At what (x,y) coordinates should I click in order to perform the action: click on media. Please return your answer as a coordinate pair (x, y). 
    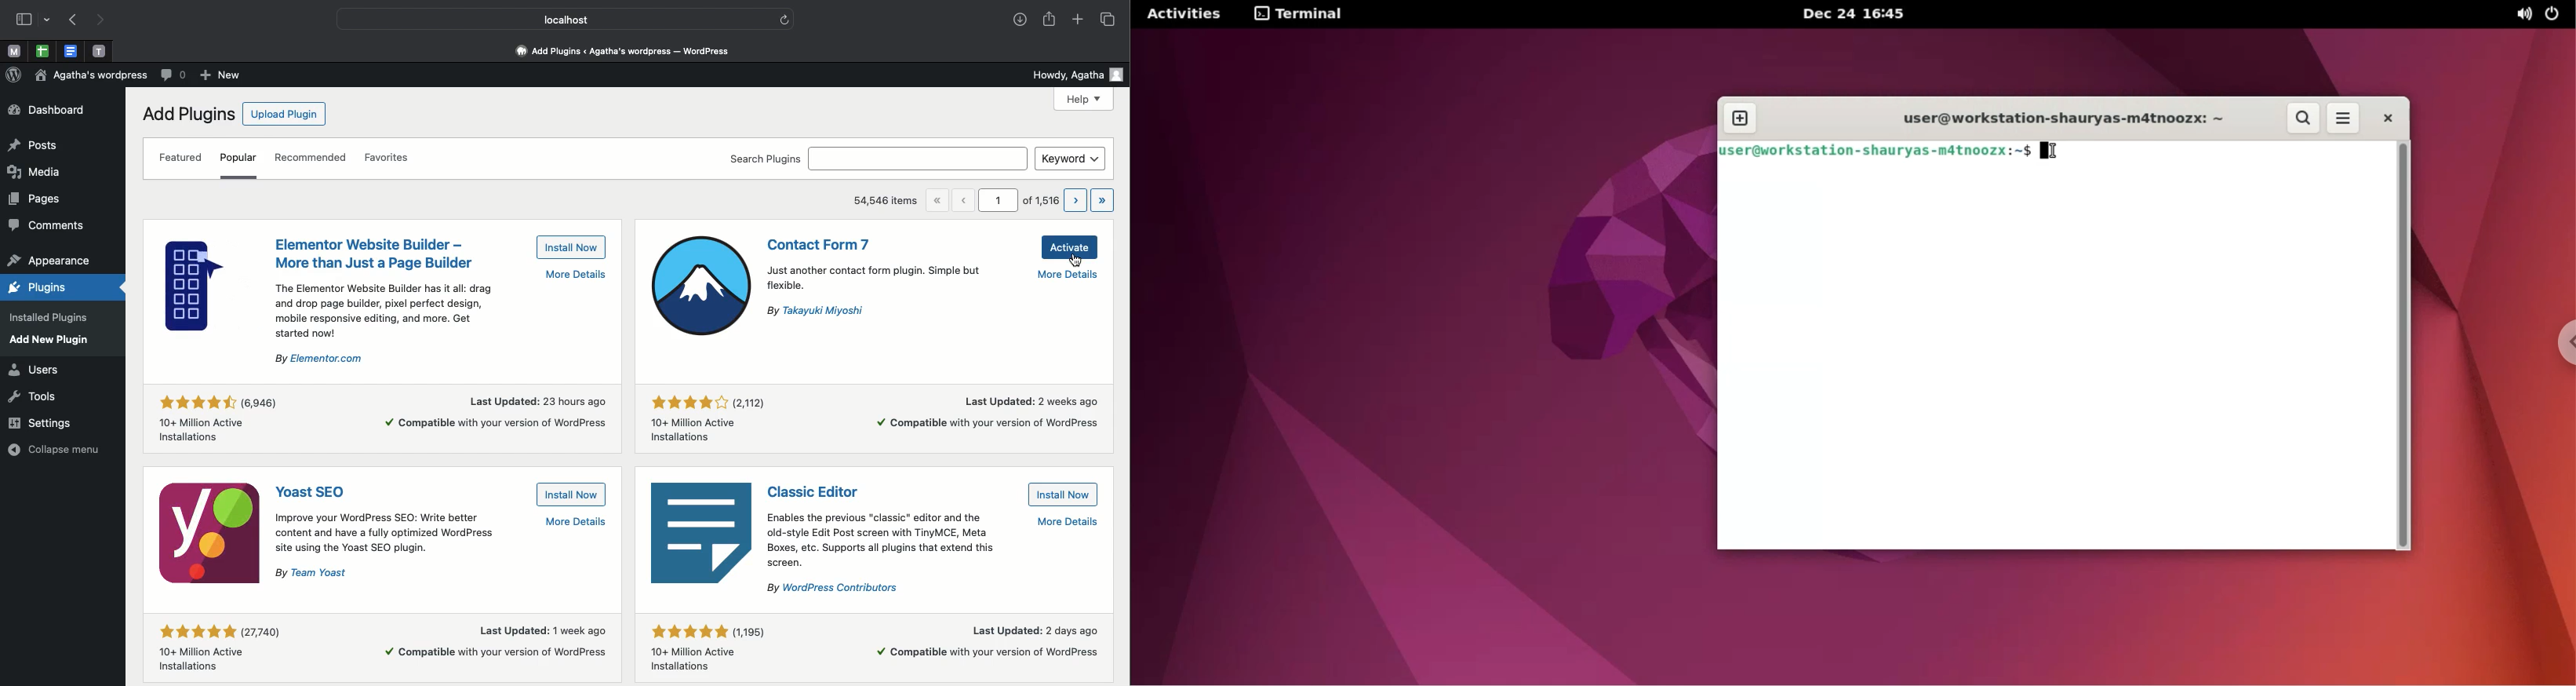
    Looking at the image, I should click on (35, 172).